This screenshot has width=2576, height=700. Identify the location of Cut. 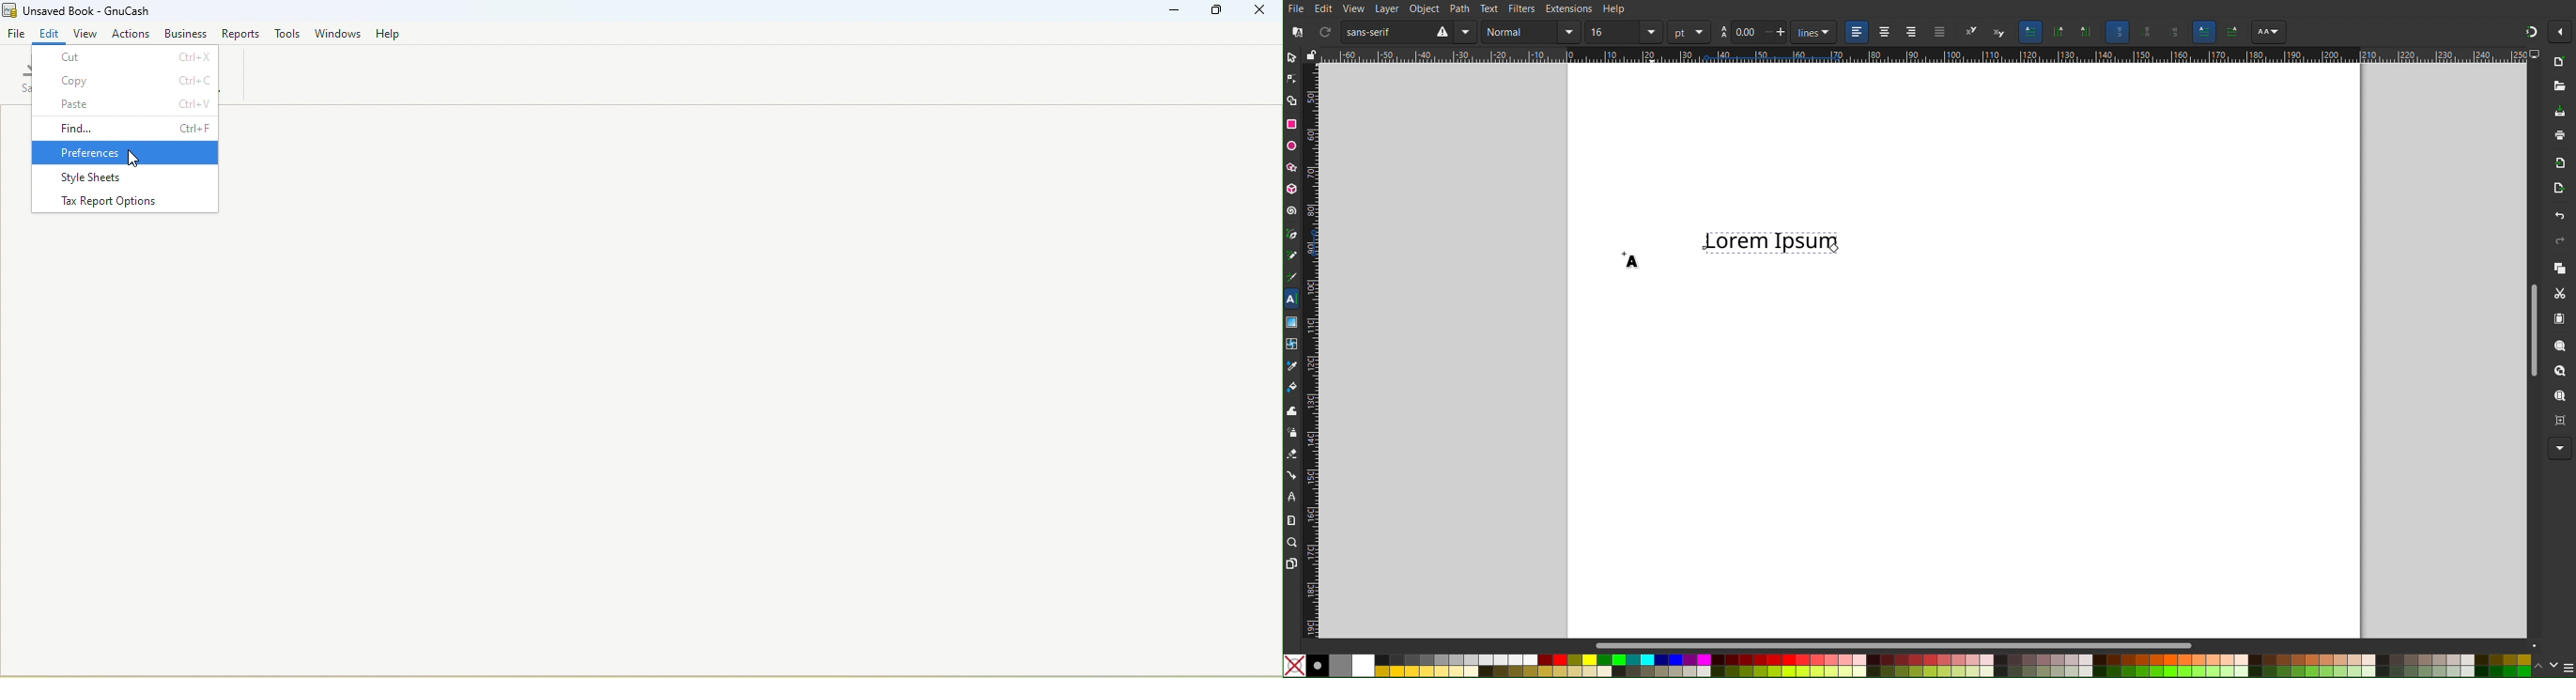
(124, 58).